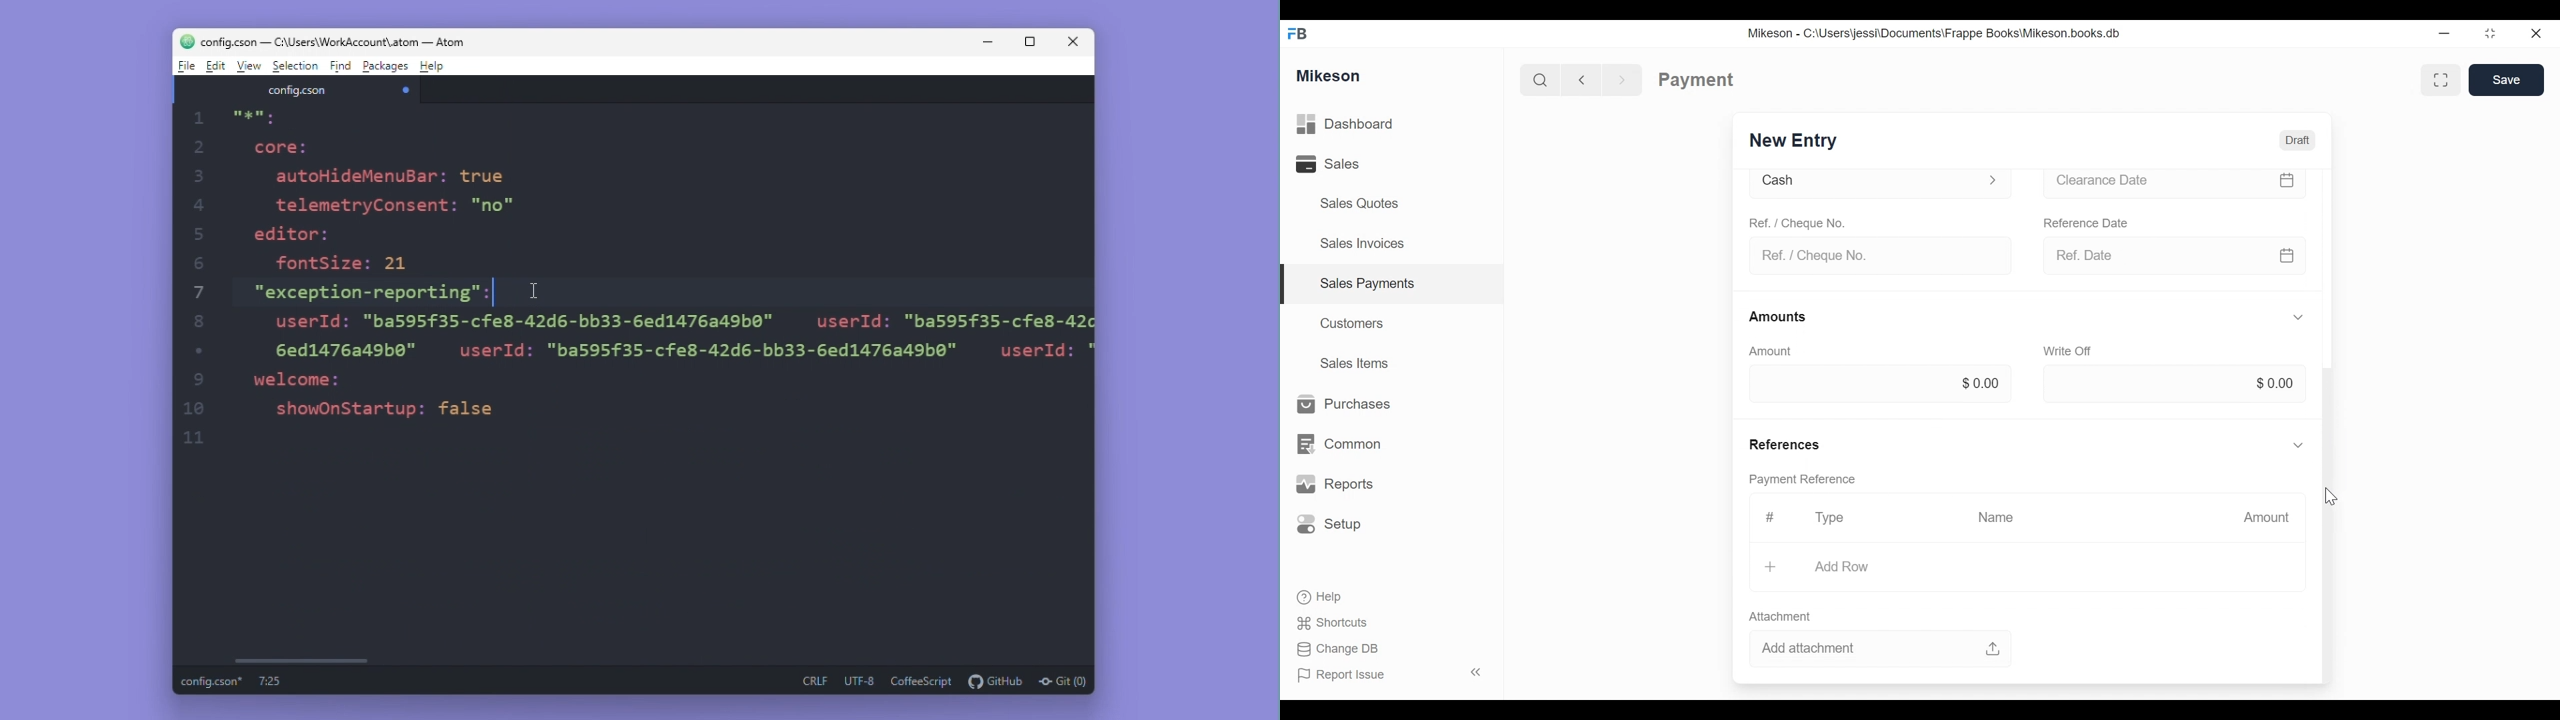  What do you see at coordinates (1479, 673) in the screenshot?
I see `Collapse` at bounding box center [1479, 673].